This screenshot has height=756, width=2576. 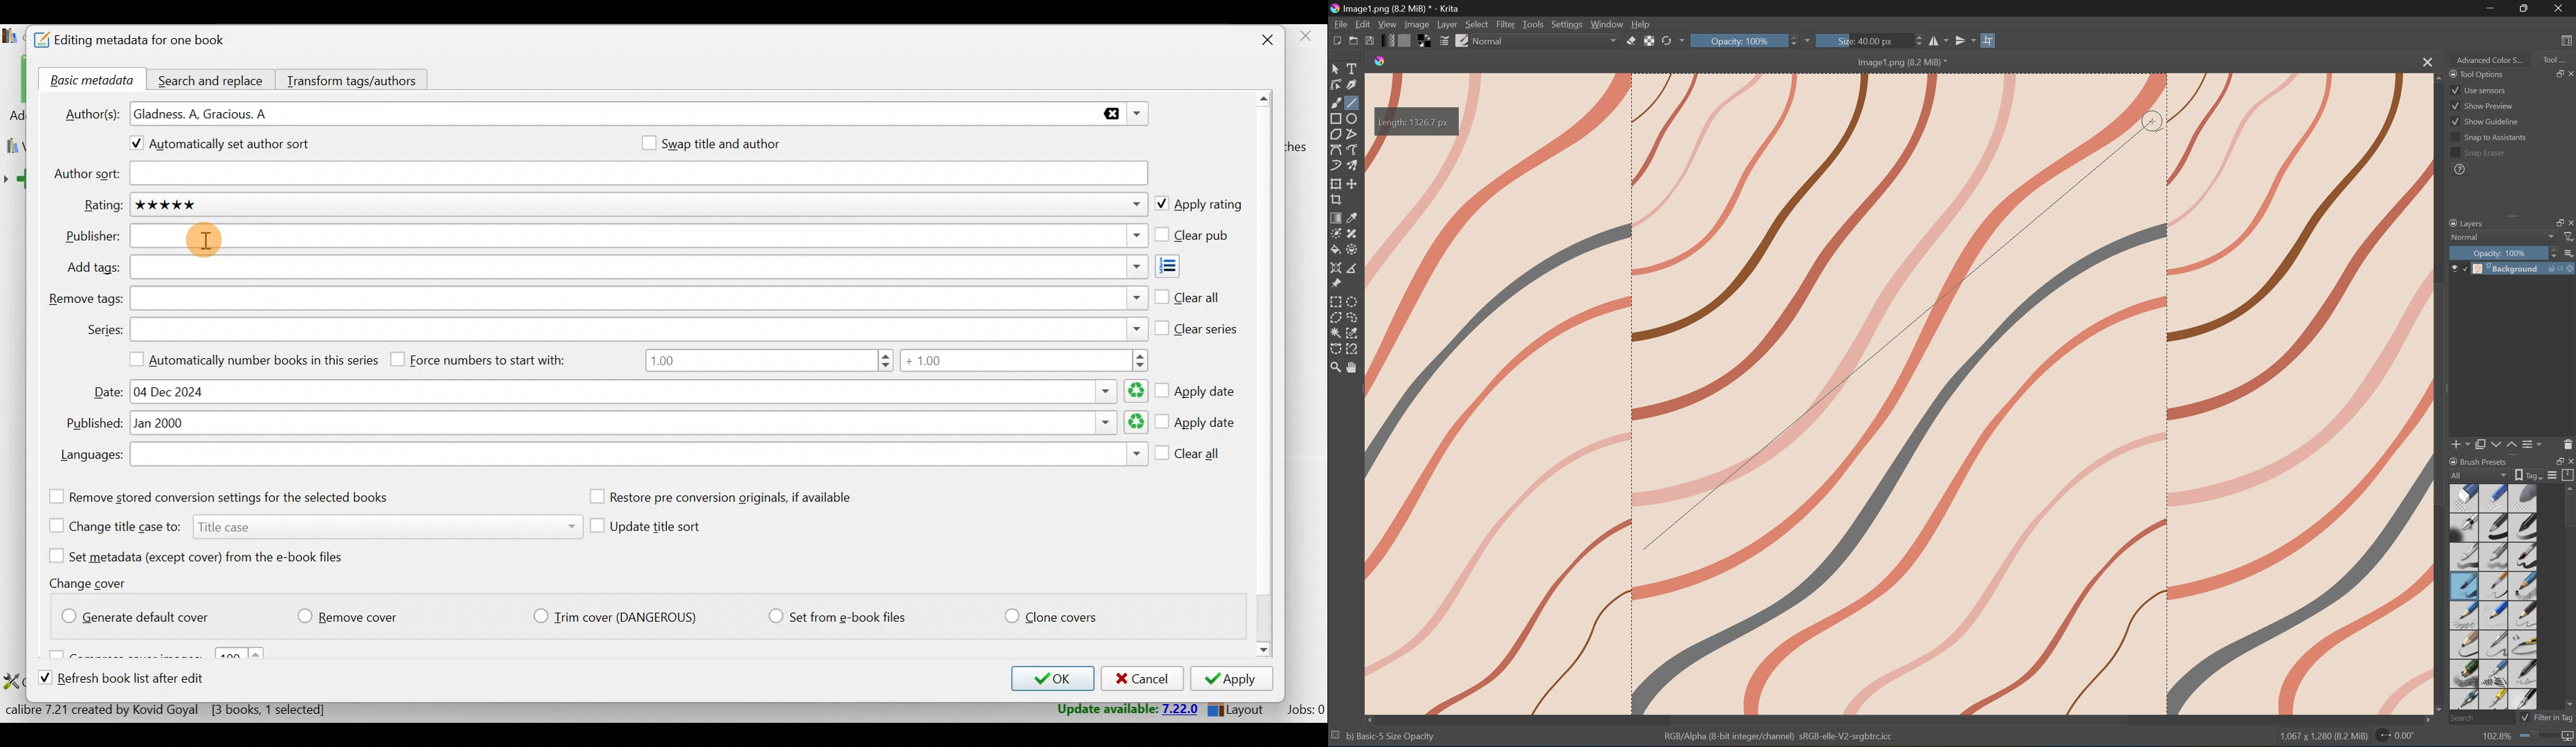 I want to click on Apply date, so click(x=1196, y=423).